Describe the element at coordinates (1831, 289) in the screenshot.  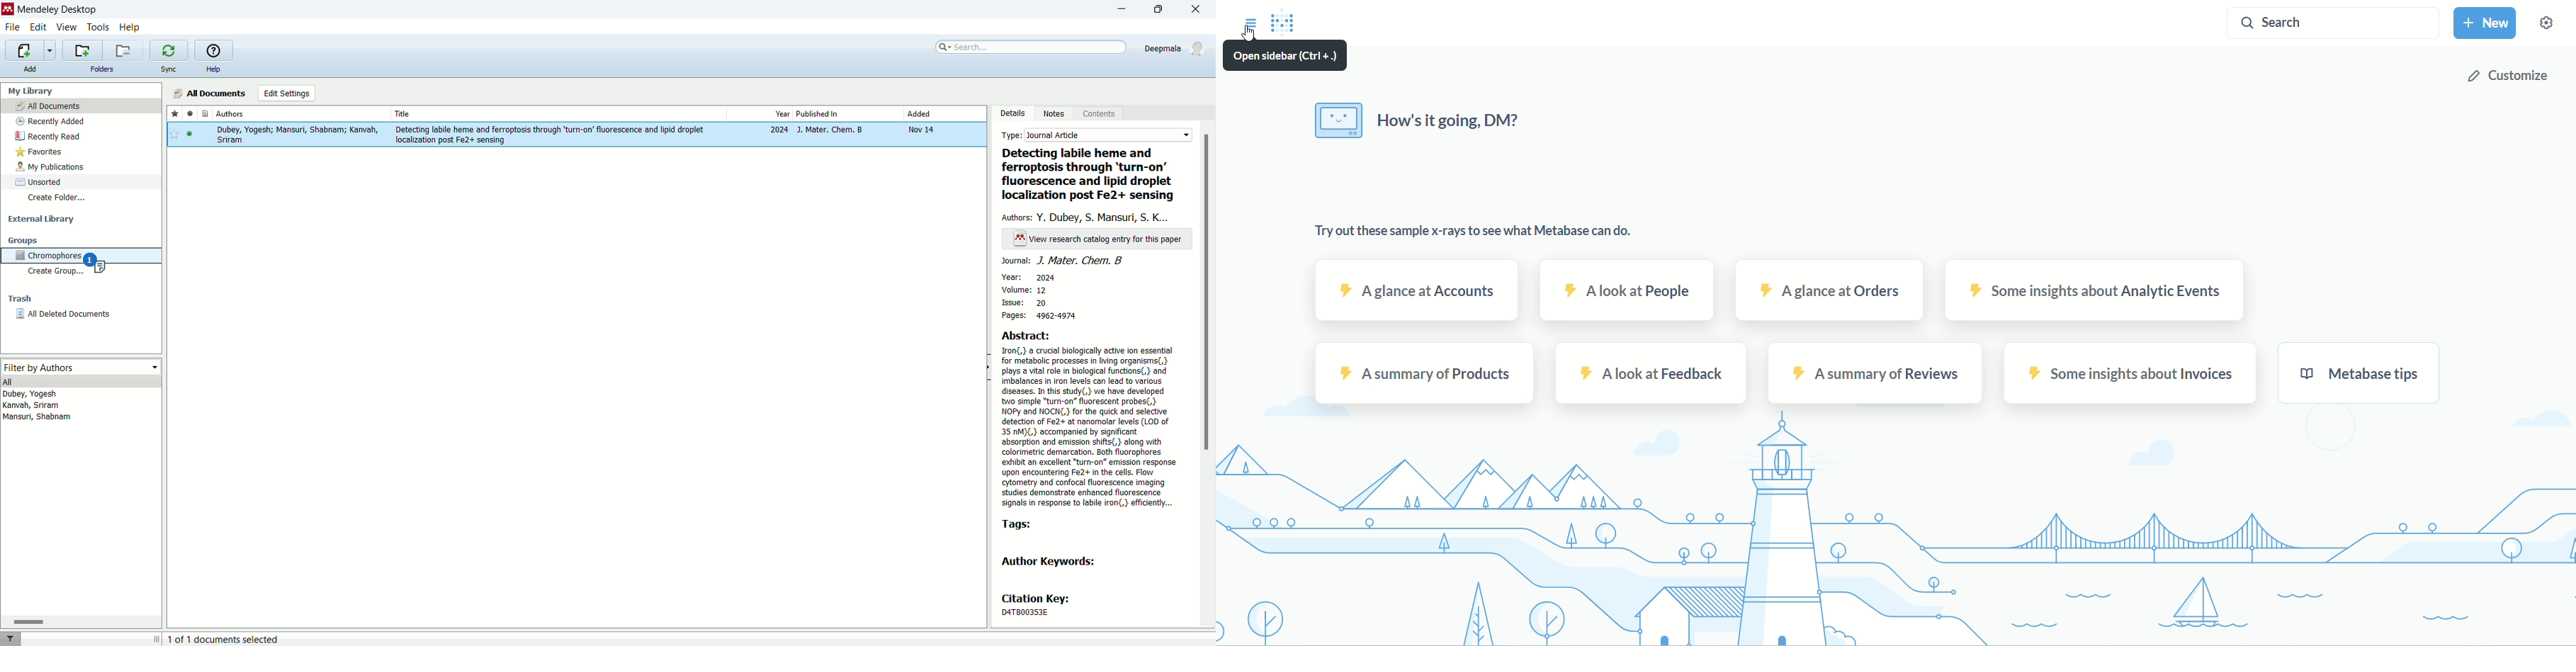
I see `a glance at orders` at that location.